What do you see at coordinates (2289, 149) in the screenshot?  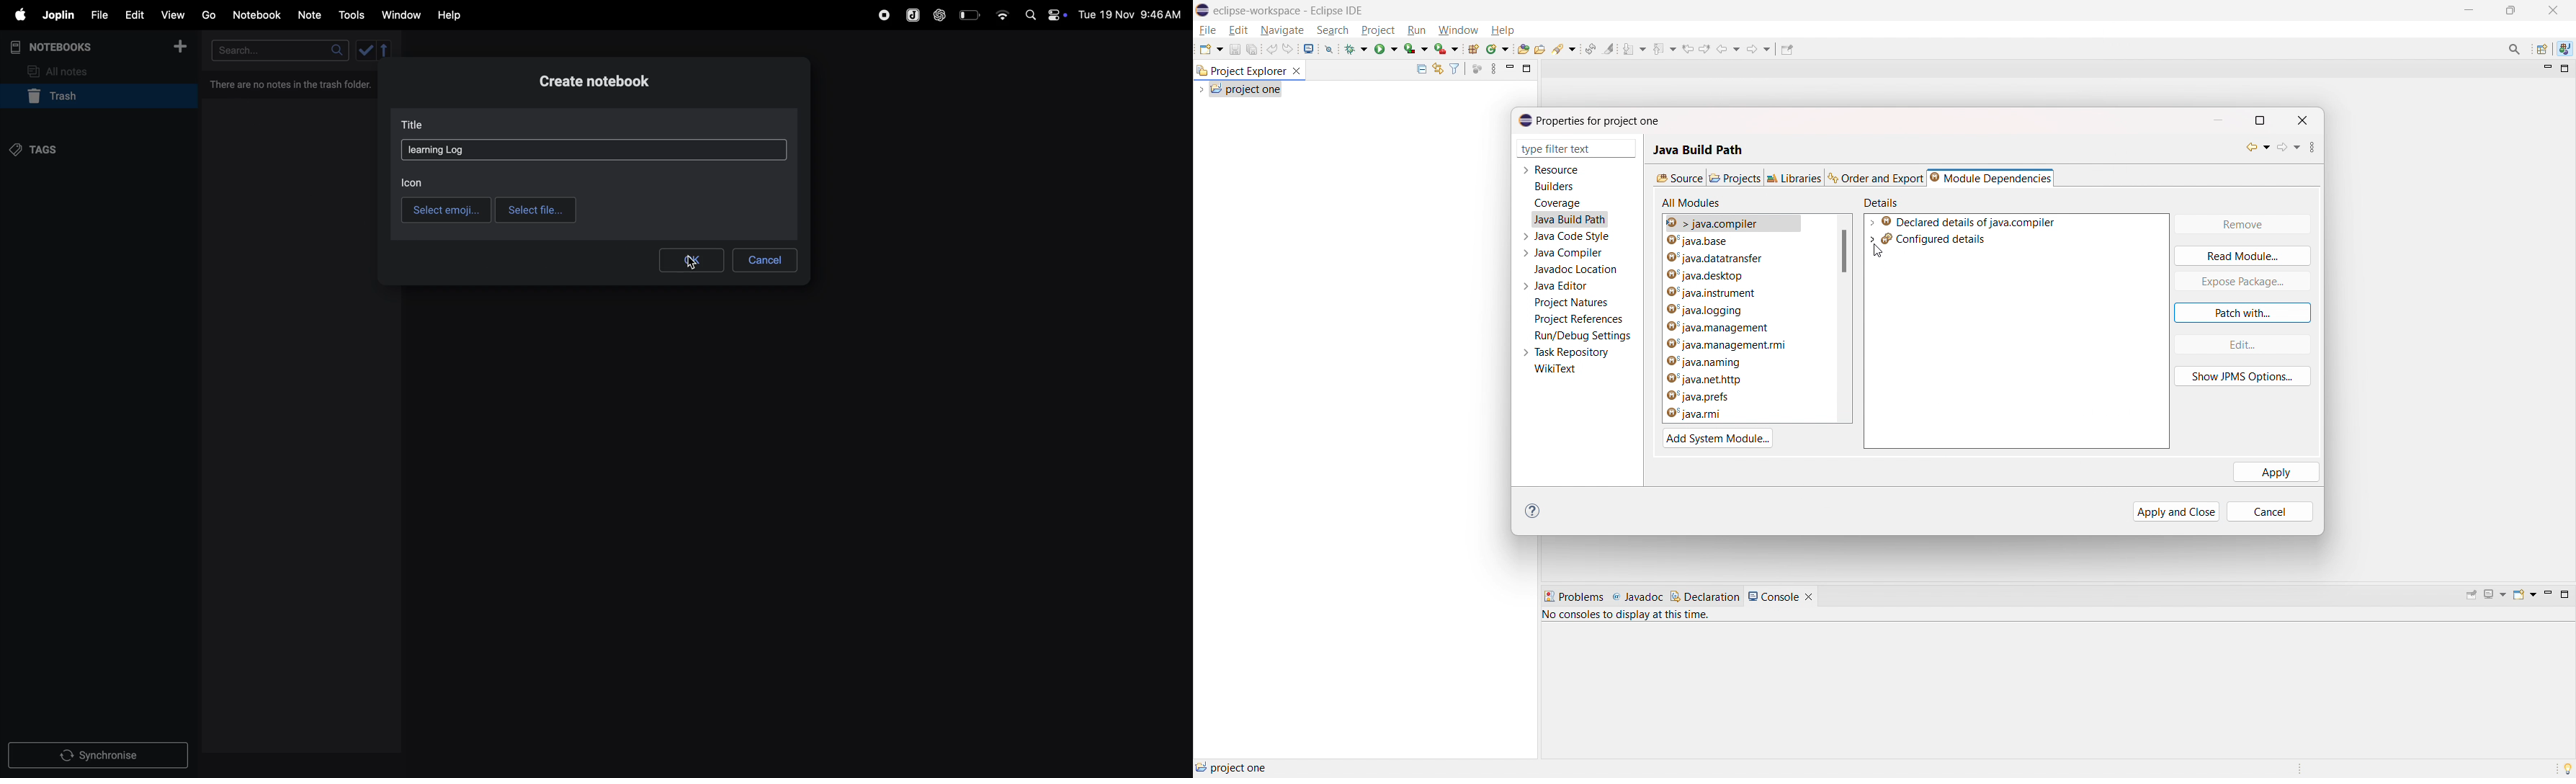 I see `forward` at bounding box center [2289, 149].